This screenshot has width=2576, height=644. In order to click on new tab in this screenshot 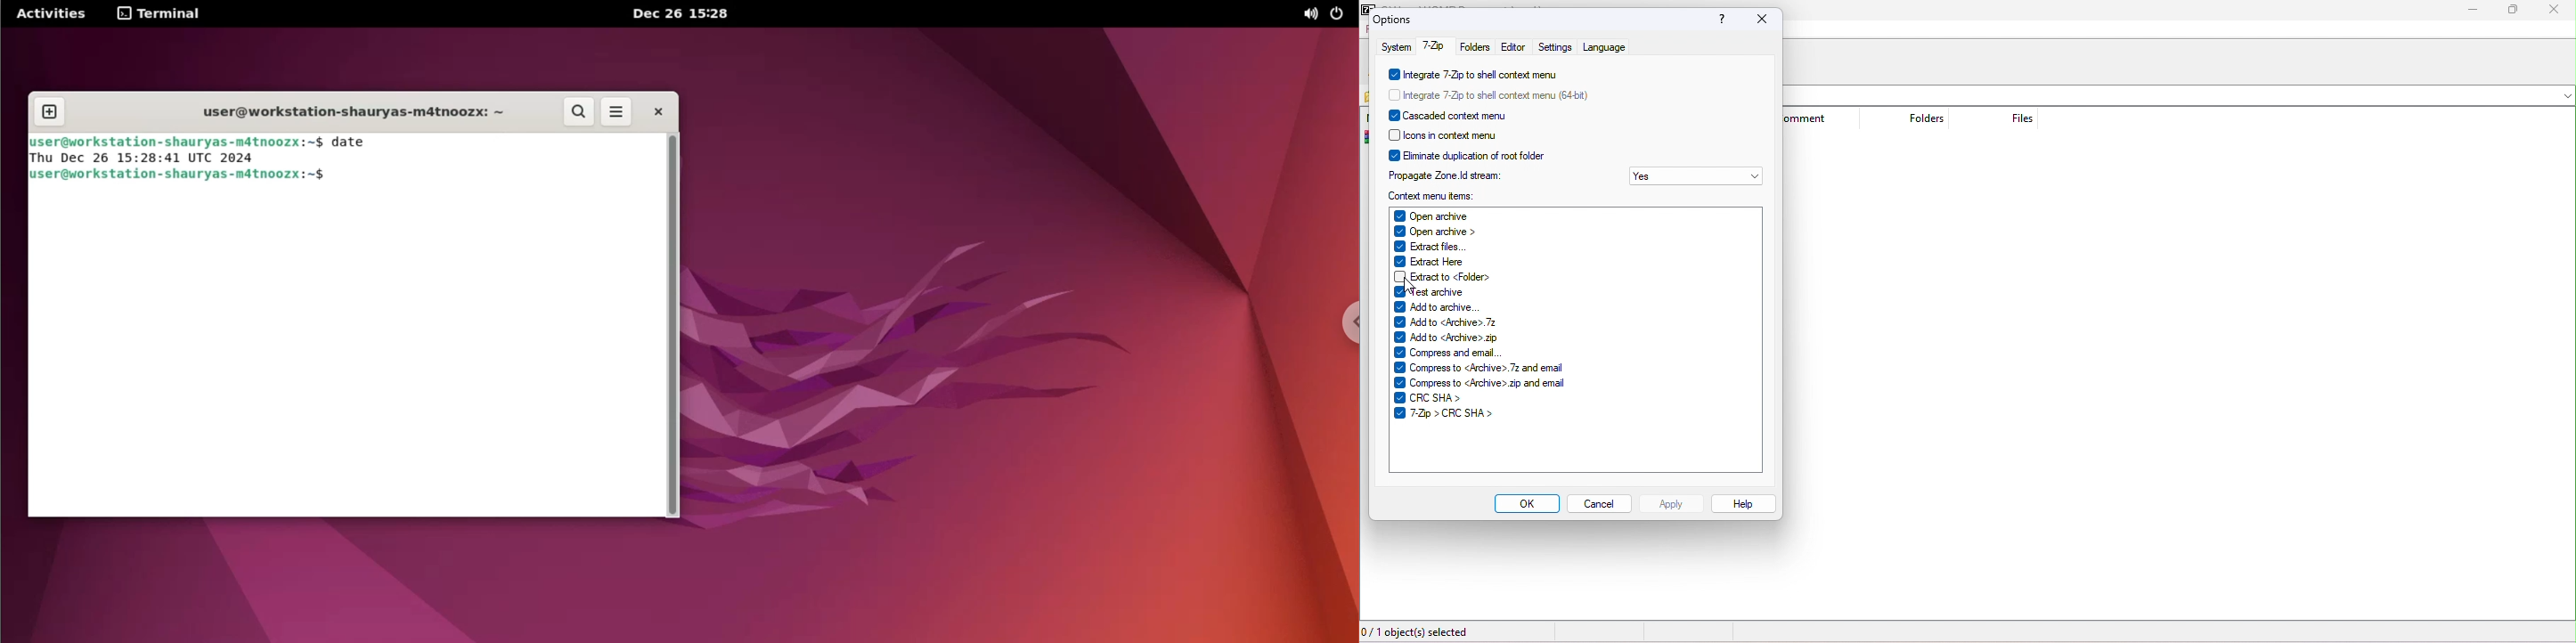, I will do `click(52, 112)`.